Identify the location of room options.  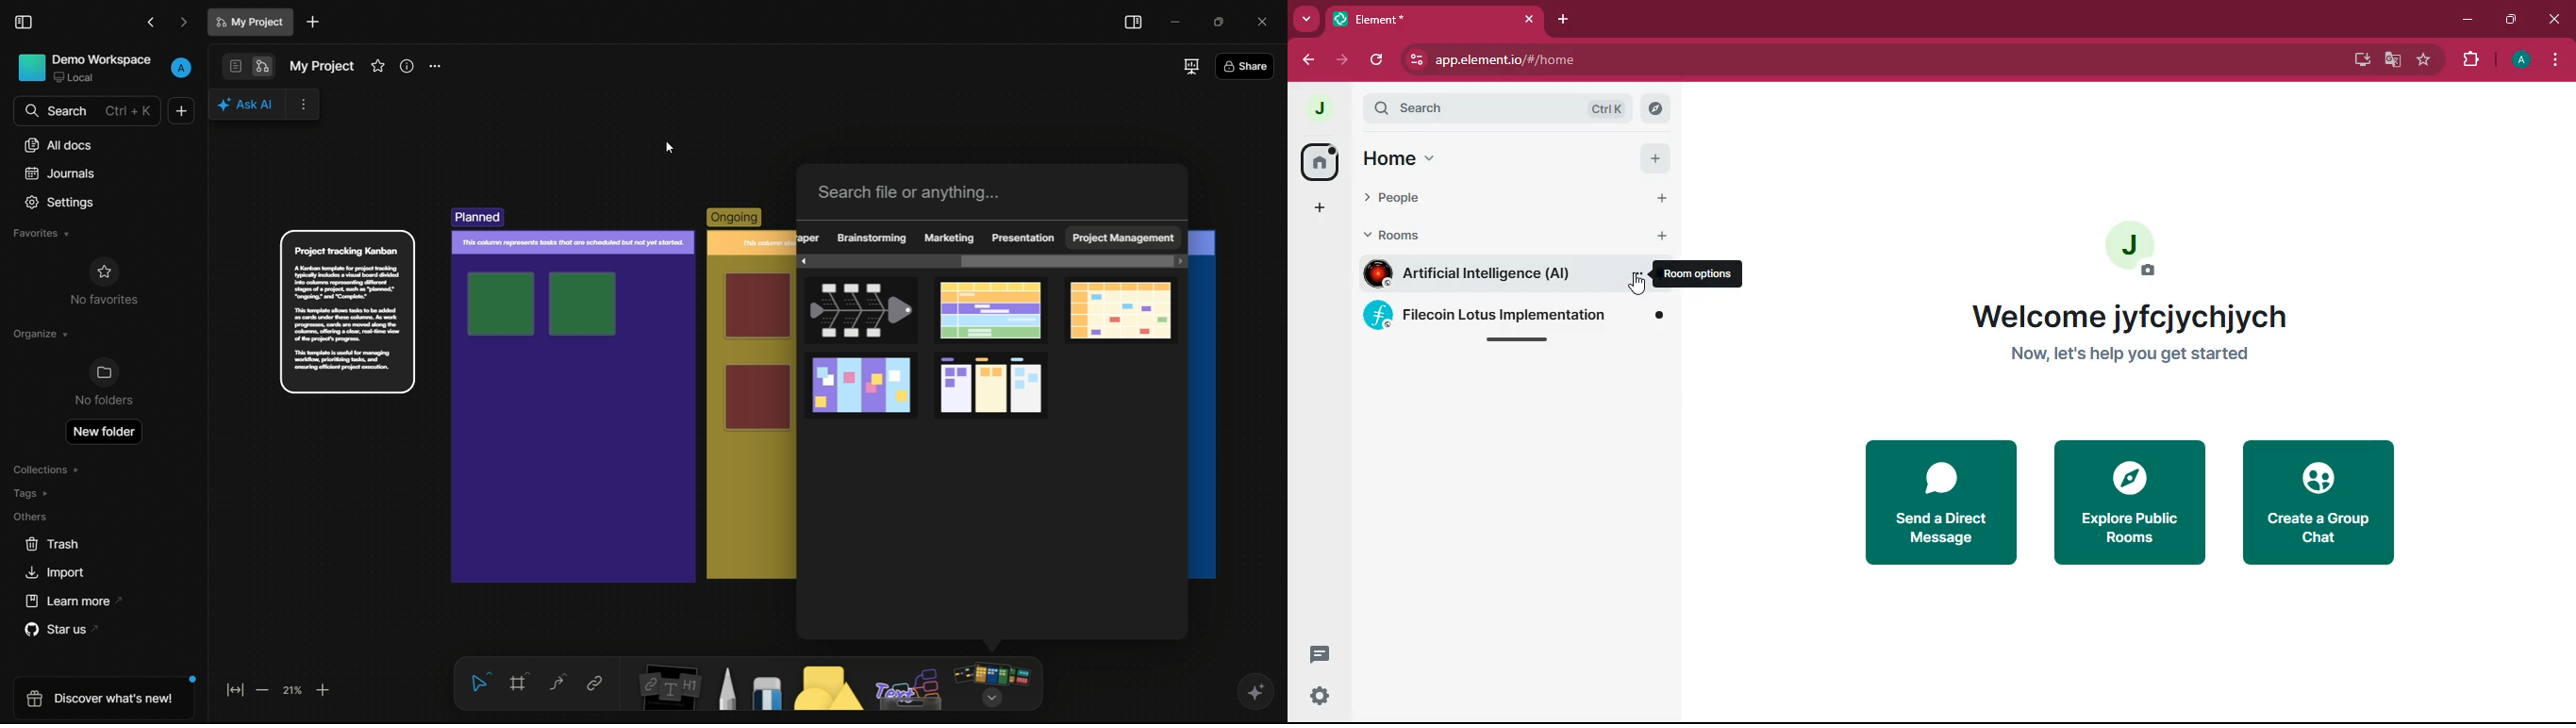
(1634, 279).